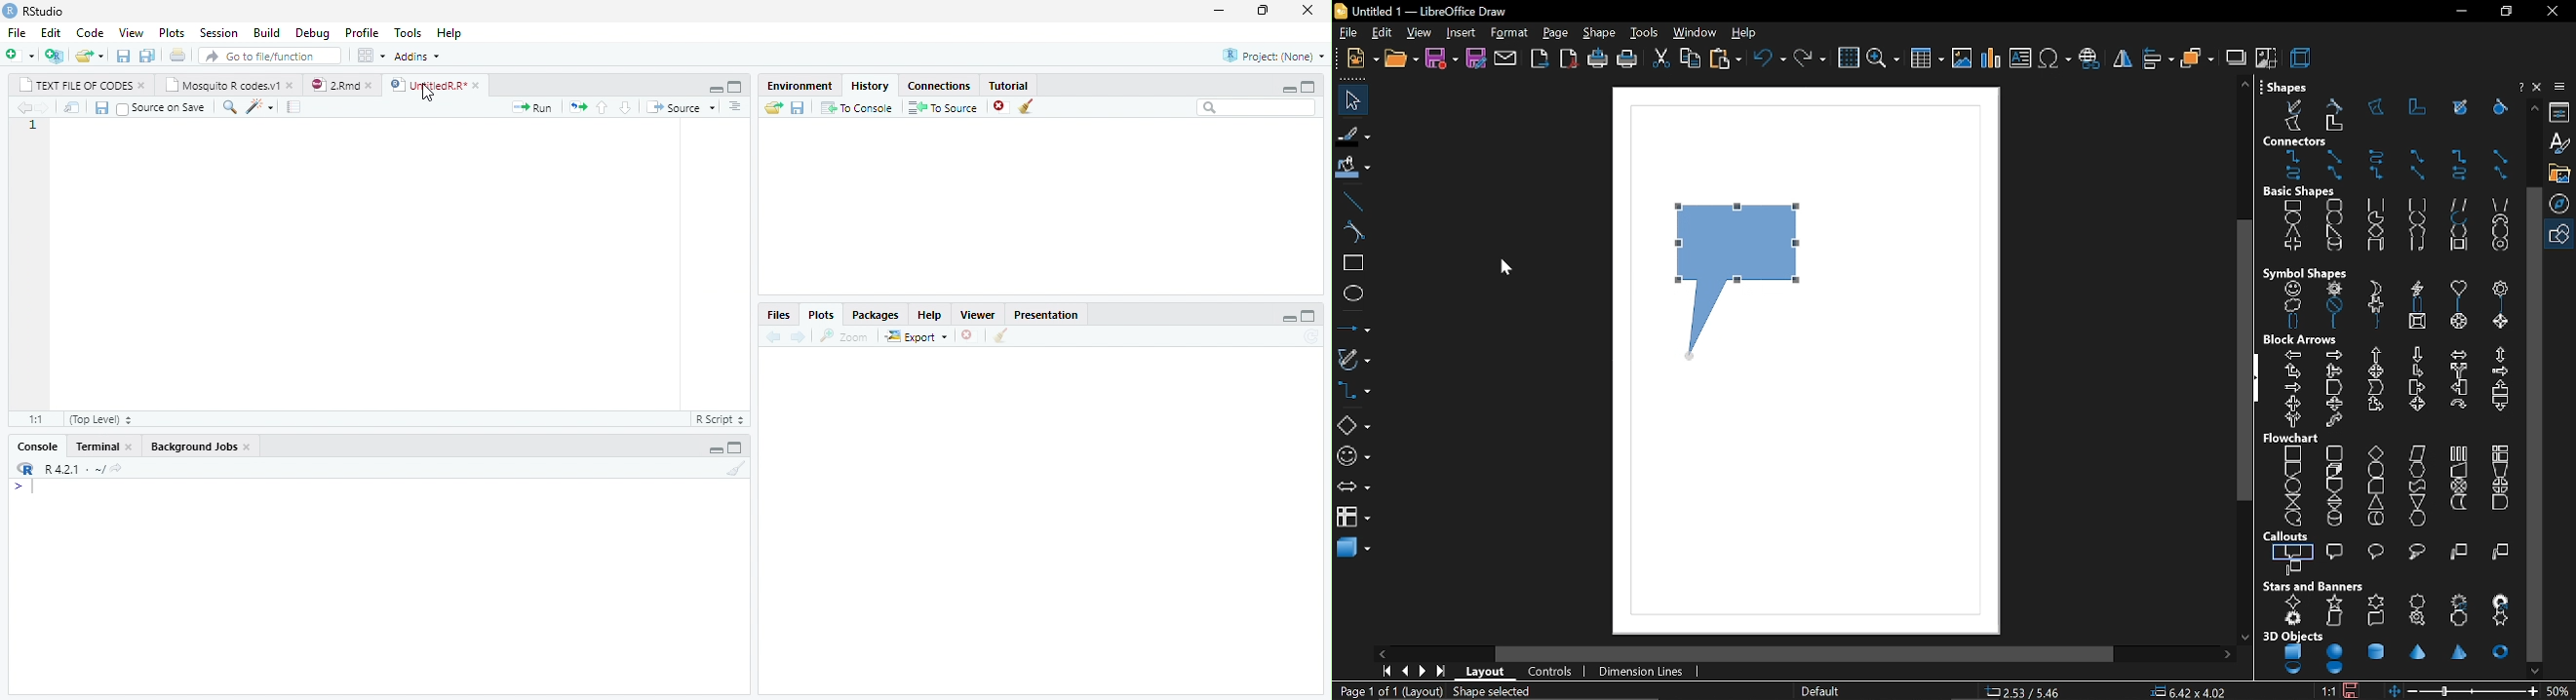 The image size is (2576, 700). I want to click on double brace, so click(2293, 323).